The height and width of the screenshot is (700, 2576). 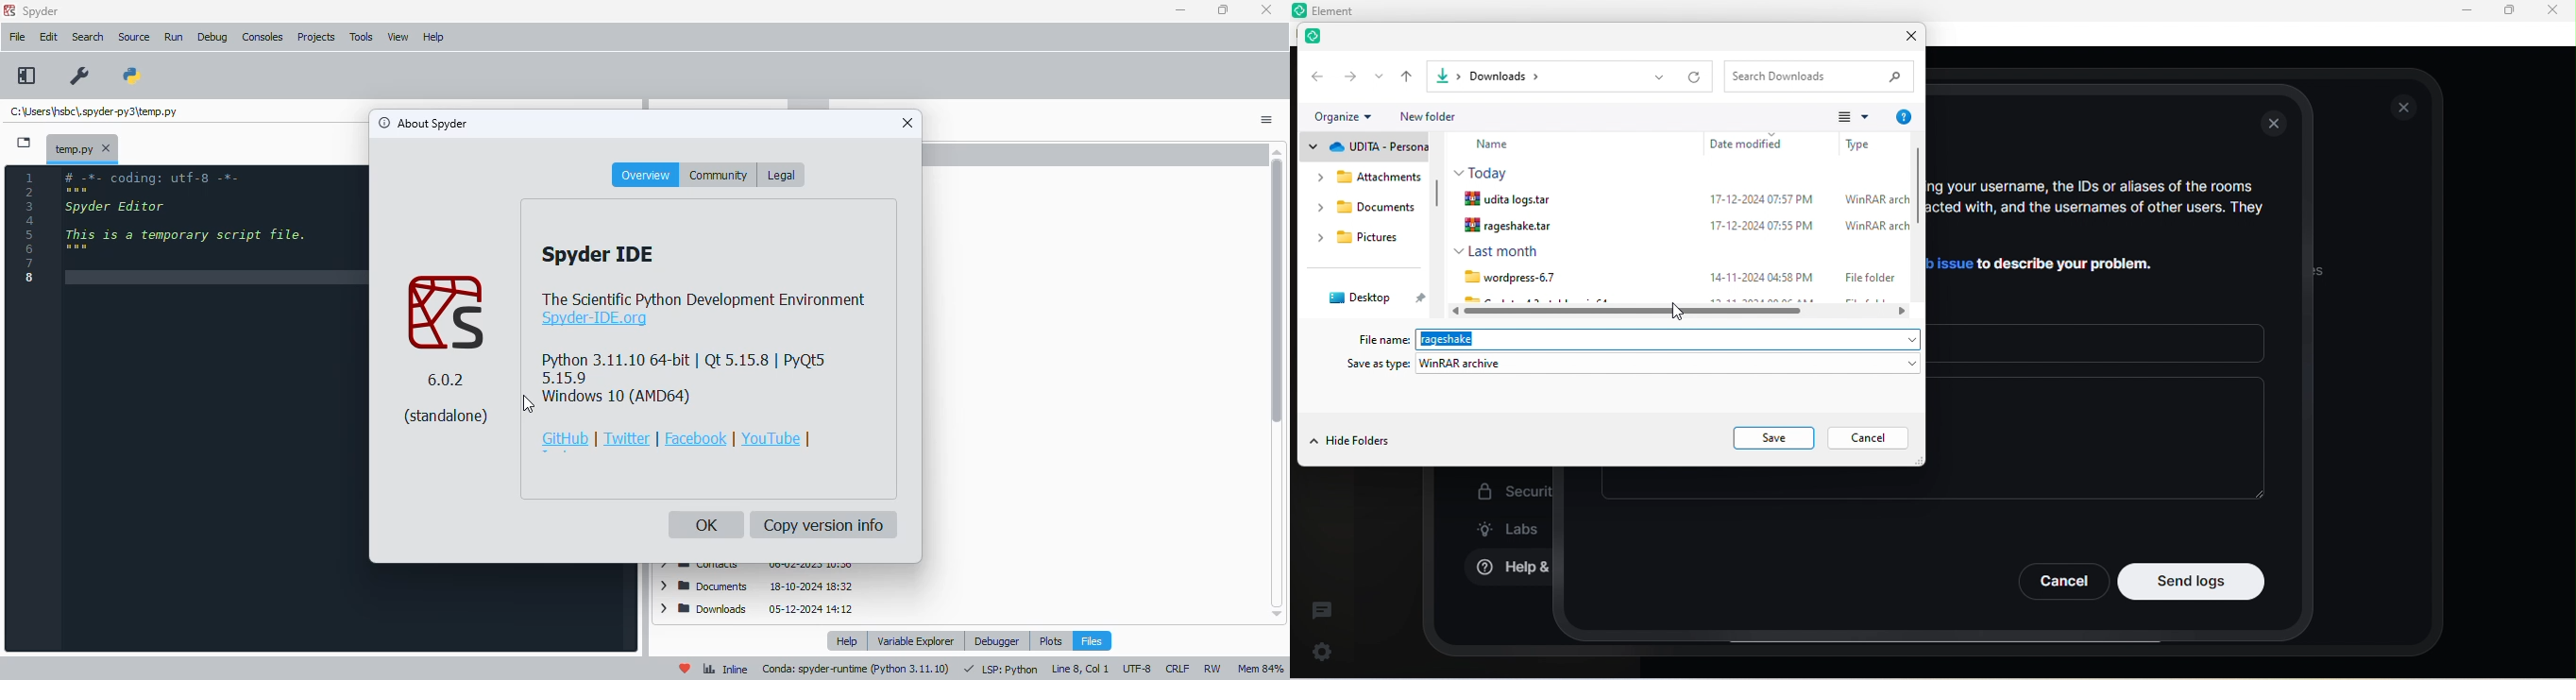 What do you see at coordinates (1486, 171) in the screenshot?
I see `Today` at bounding box center [1486, 171].